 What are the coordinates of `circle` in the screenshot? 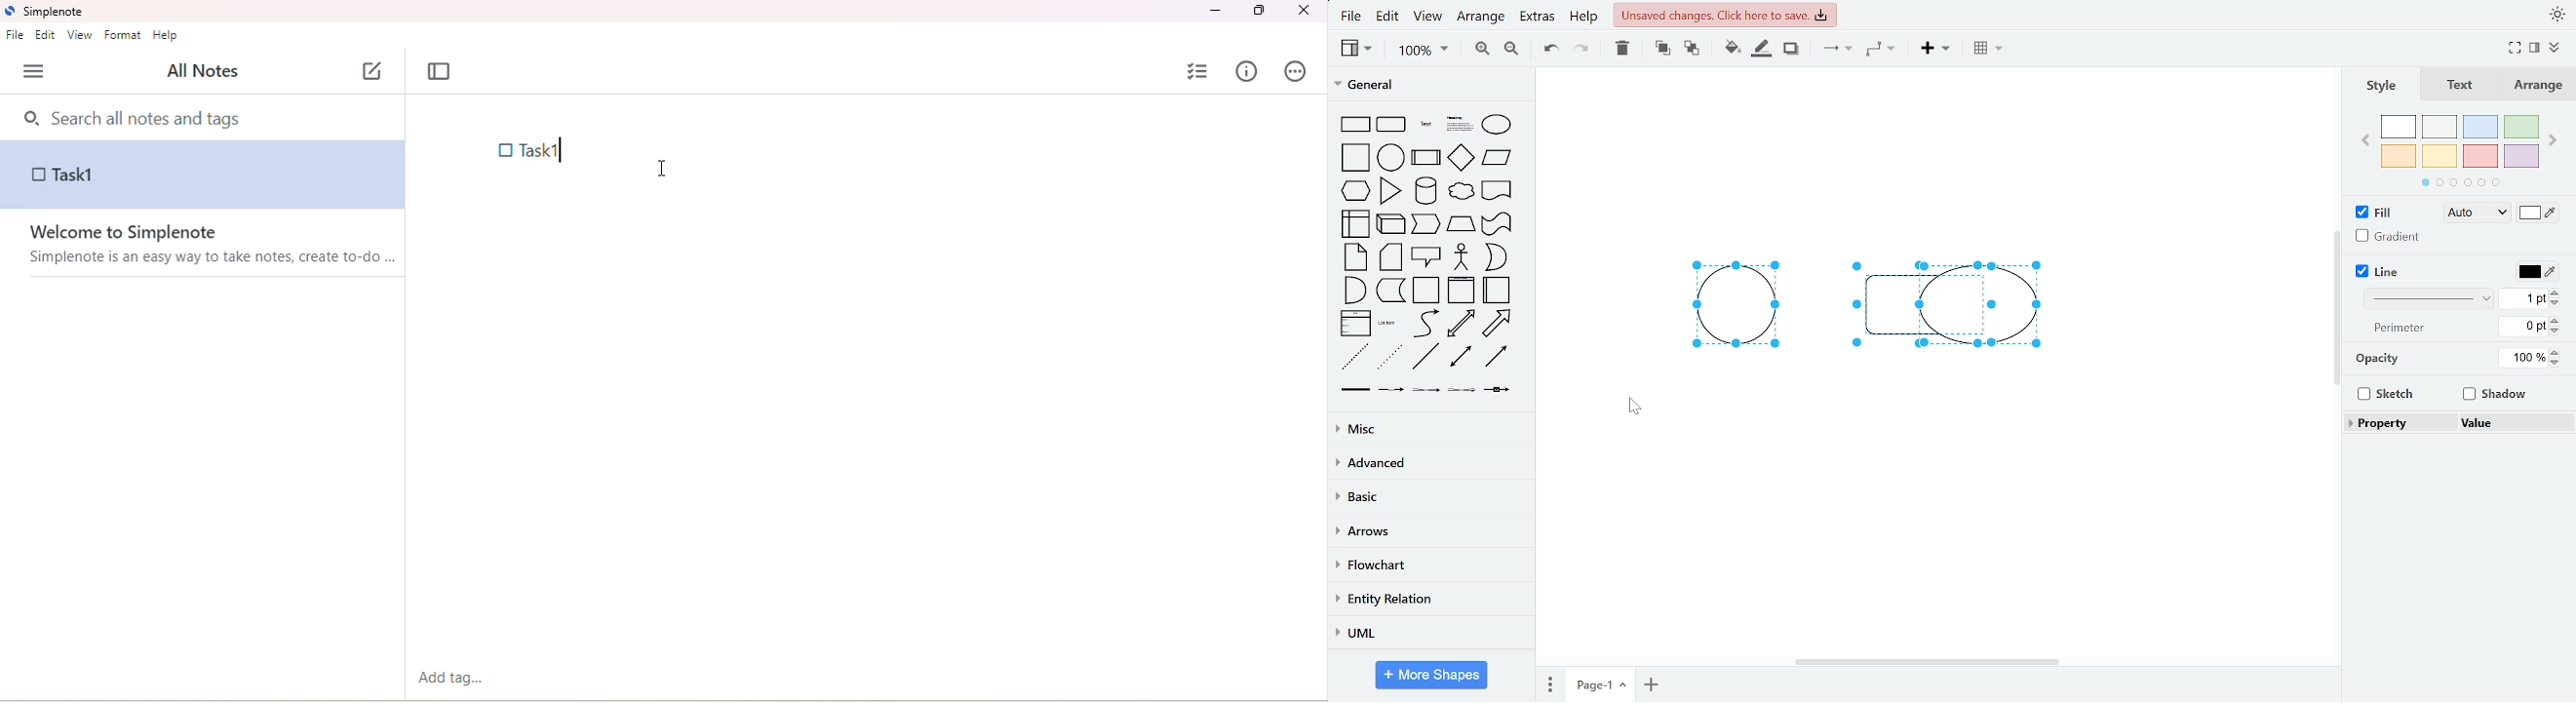 It's located at (1391, 157).